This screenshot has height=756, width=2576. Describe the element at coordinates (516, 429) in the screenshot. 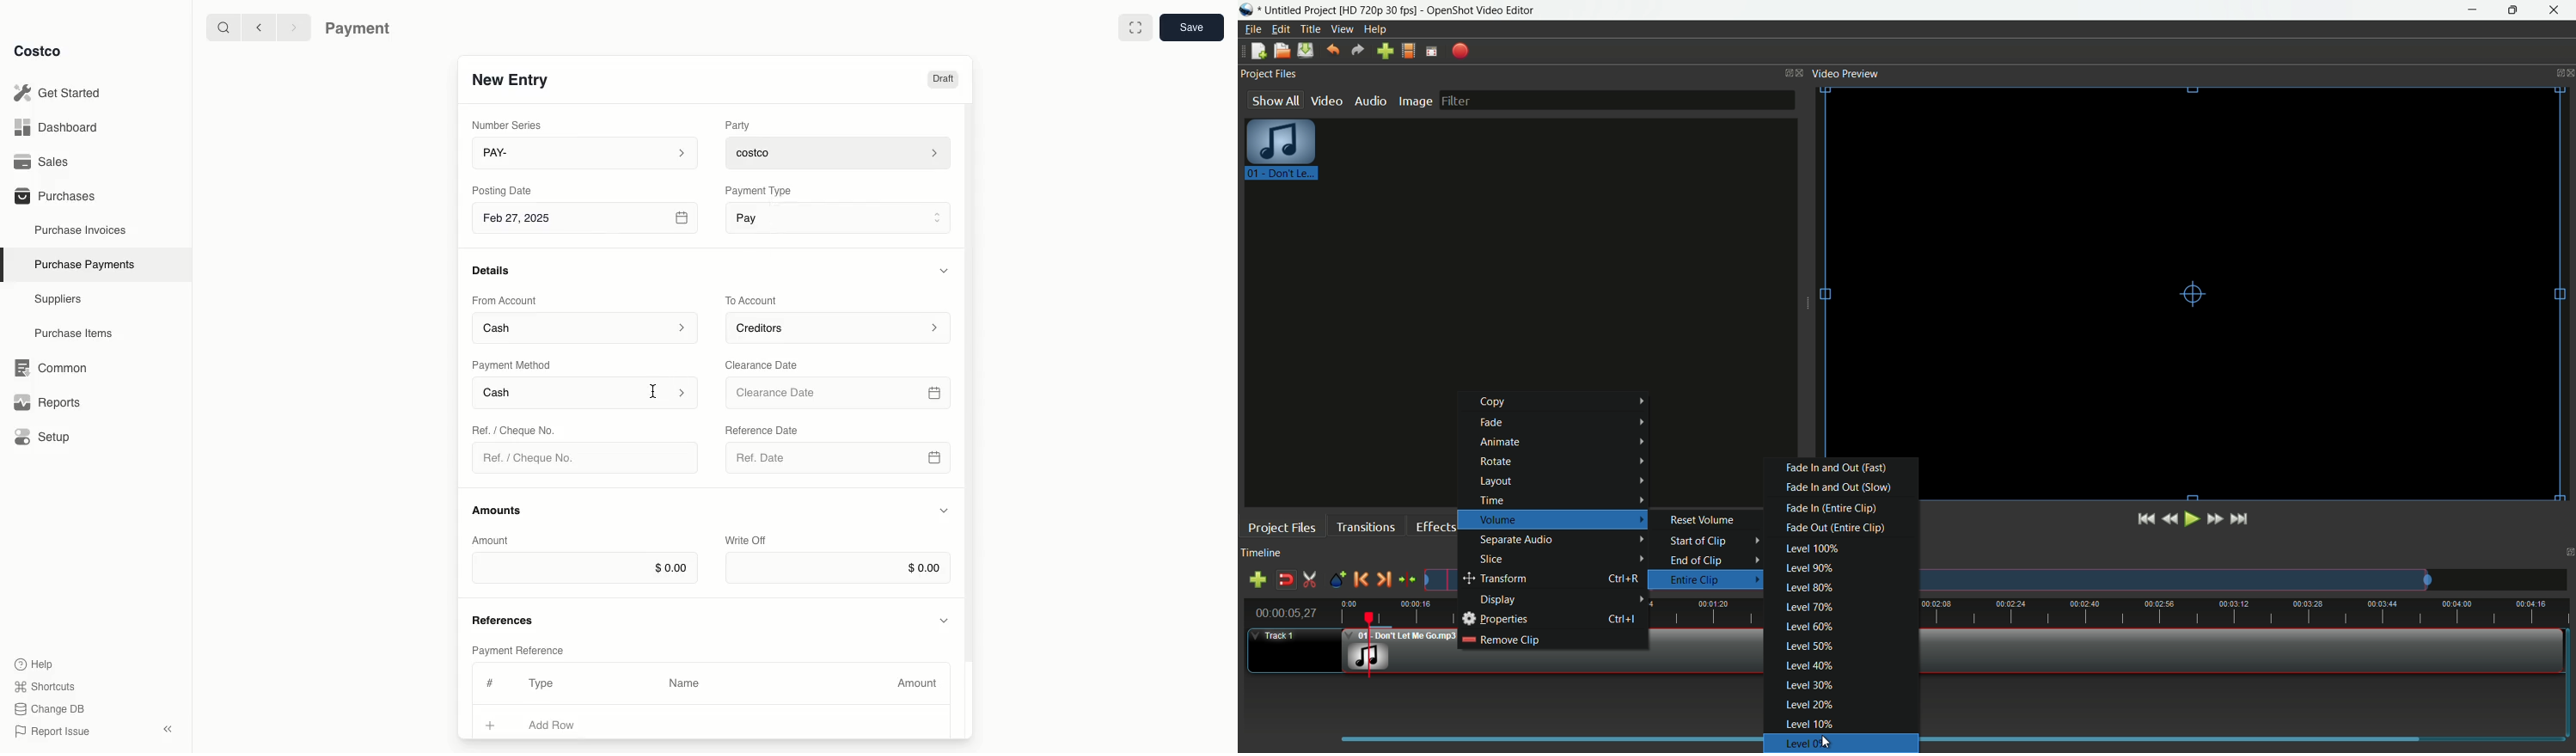

I see `Ret. / Cheque No.` at that location.